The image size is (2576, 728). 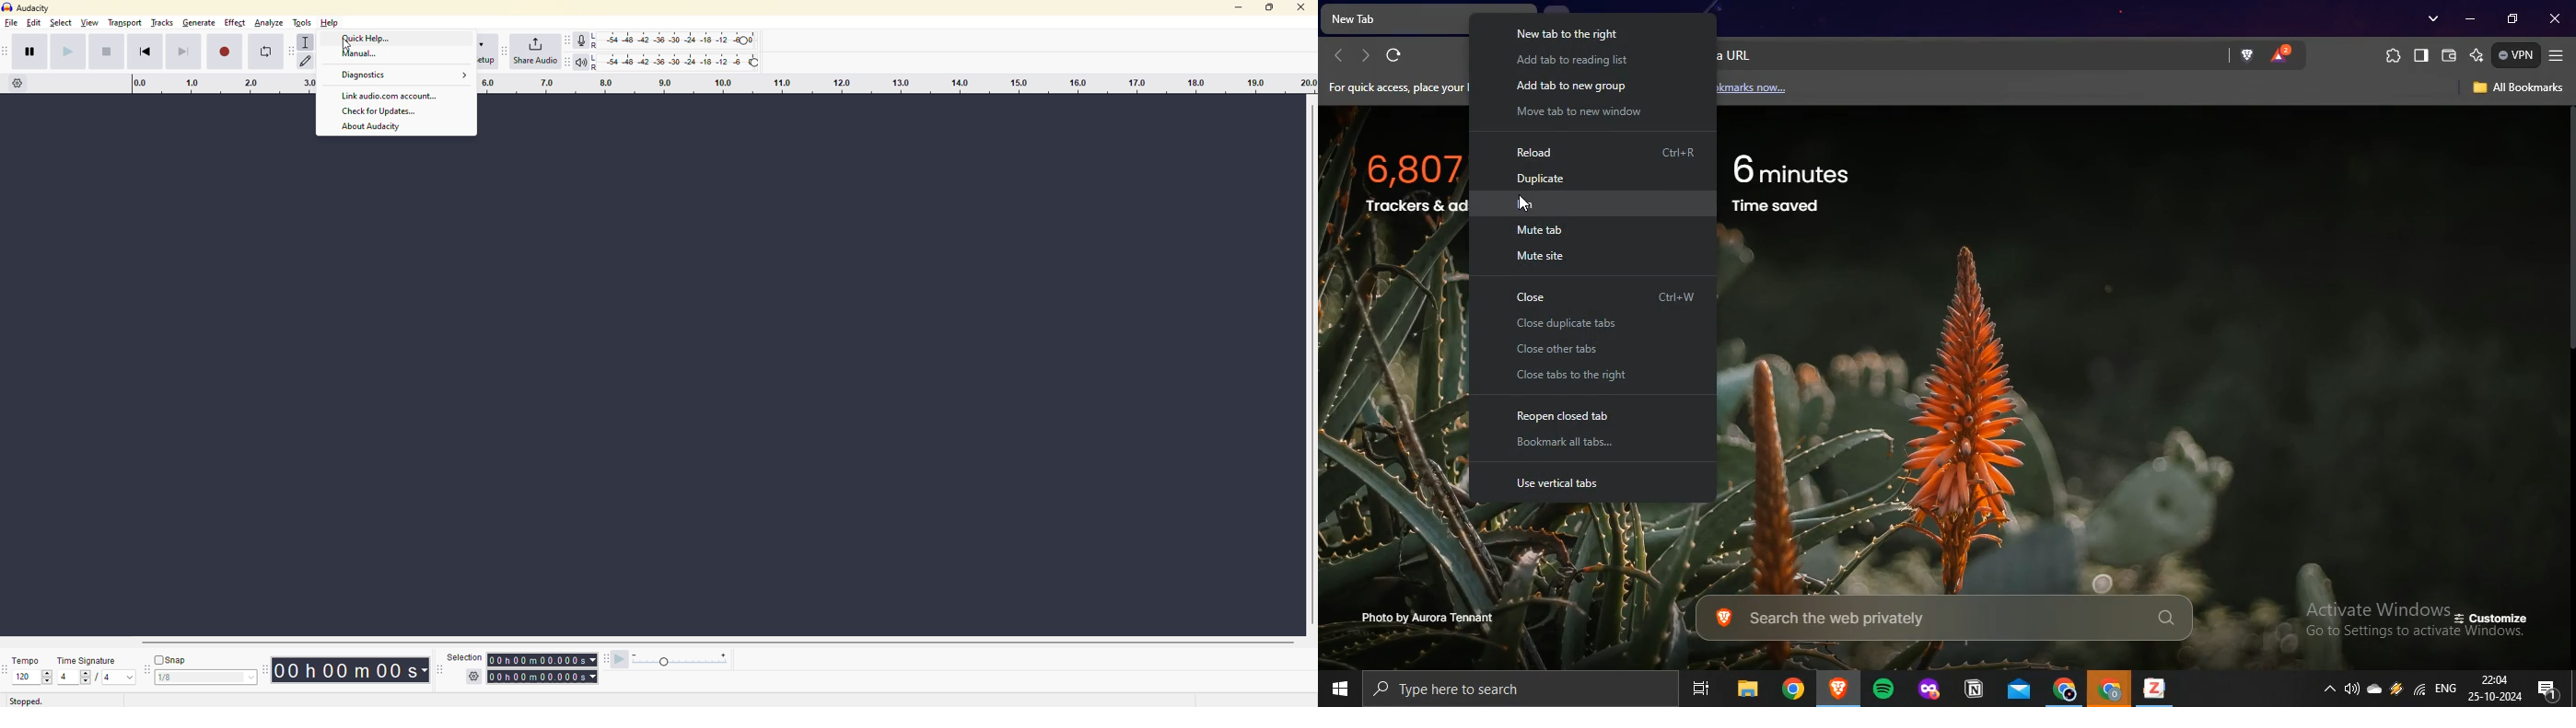 What do you see at coordinates (1310, 367) in the screenshot?
I see `Vertical Scrollbar` at bounding box center [1310, 367].